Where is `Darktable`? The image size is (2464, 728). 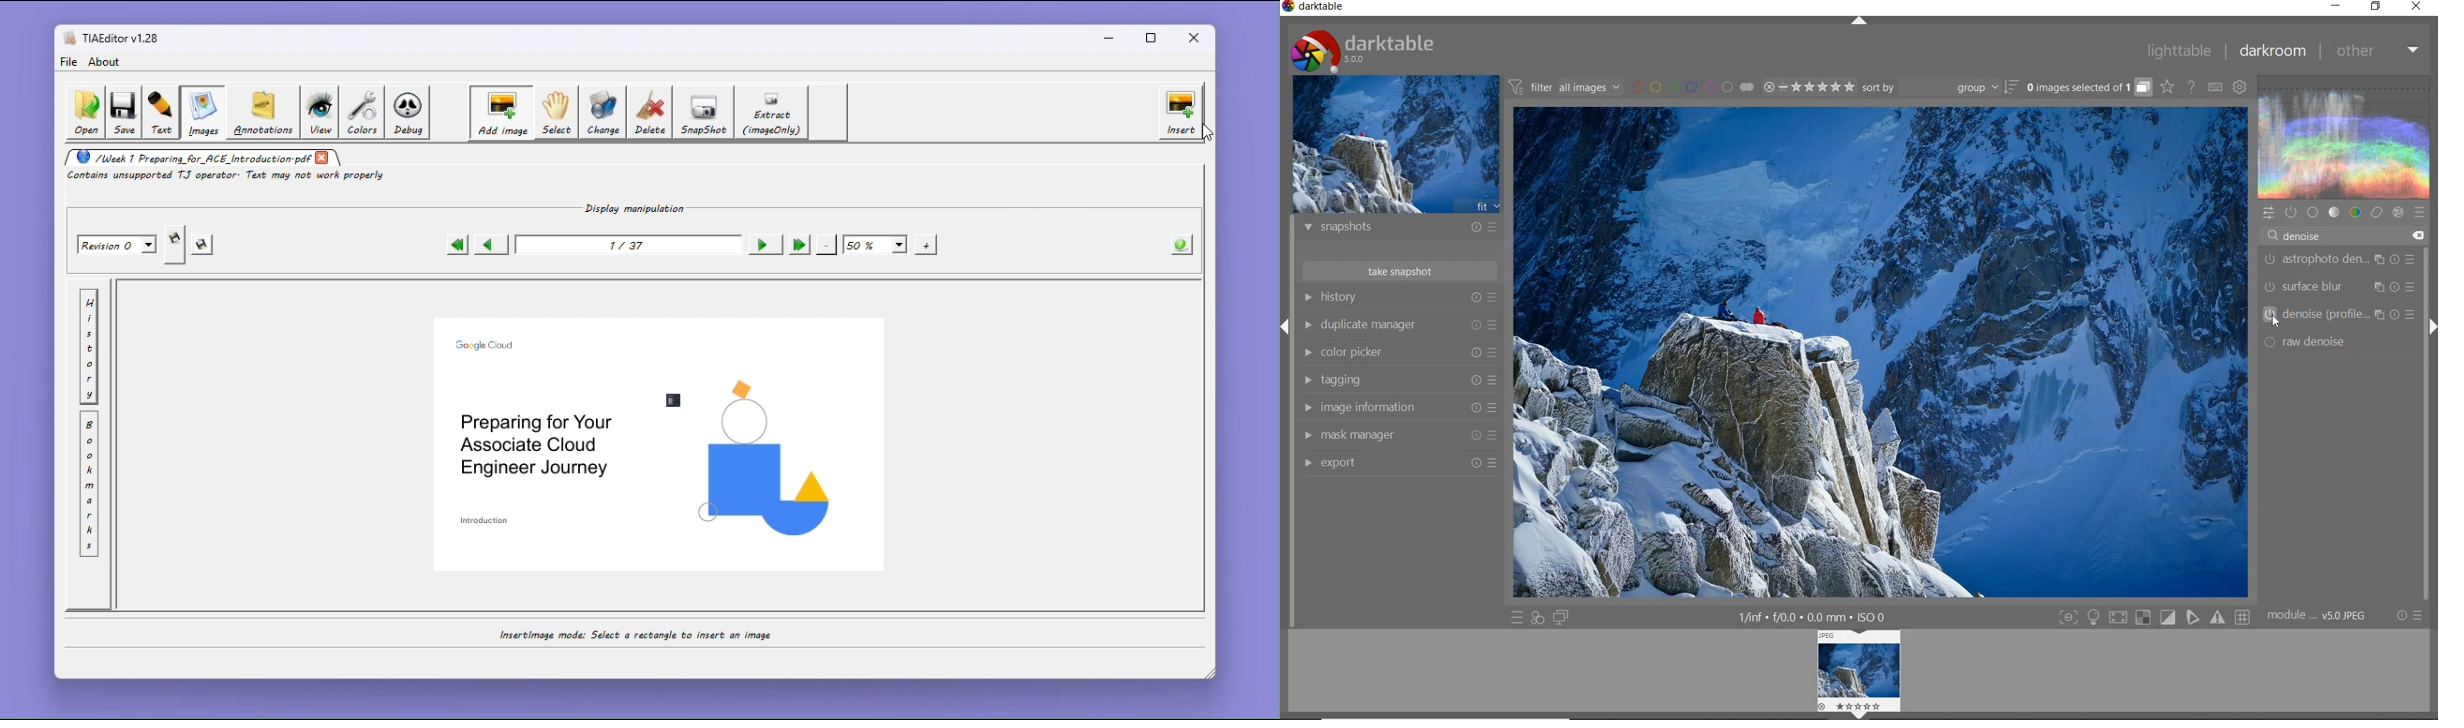
Darktable is located at coordinates (1314, 9).